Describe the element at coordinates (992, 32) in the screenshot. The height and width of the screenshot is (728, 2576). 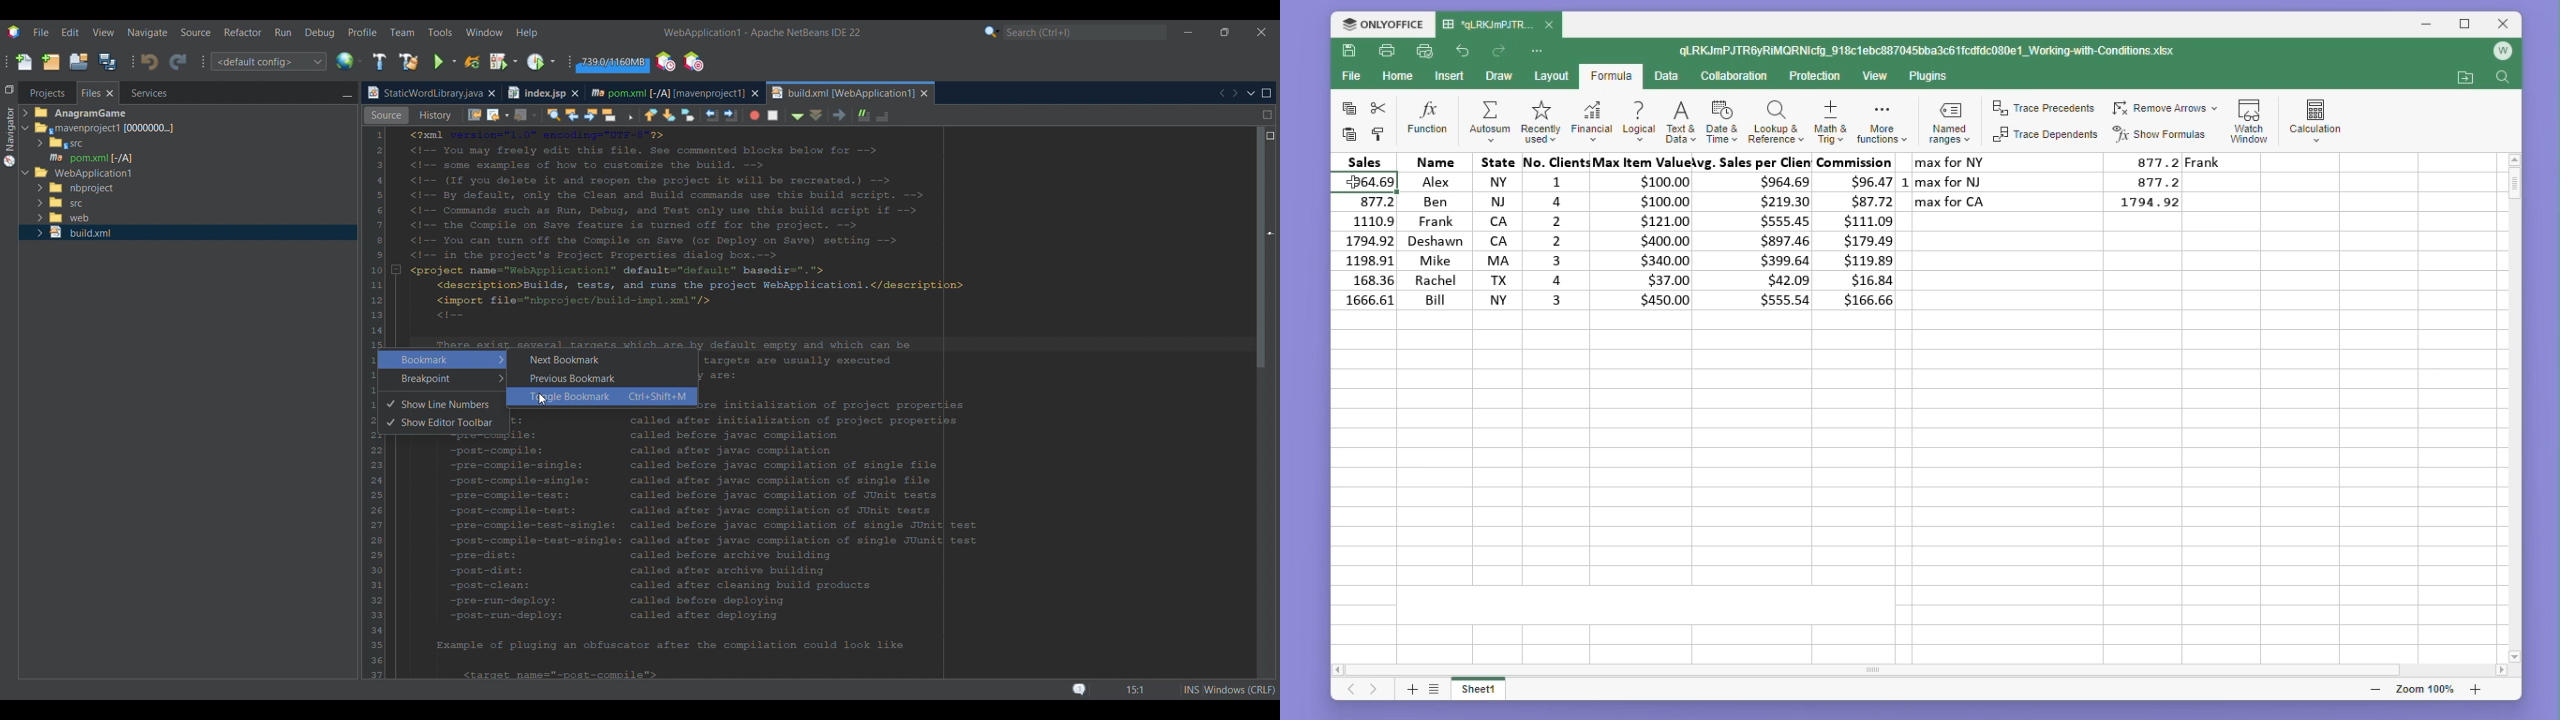
I see `Search category selection` at that location.